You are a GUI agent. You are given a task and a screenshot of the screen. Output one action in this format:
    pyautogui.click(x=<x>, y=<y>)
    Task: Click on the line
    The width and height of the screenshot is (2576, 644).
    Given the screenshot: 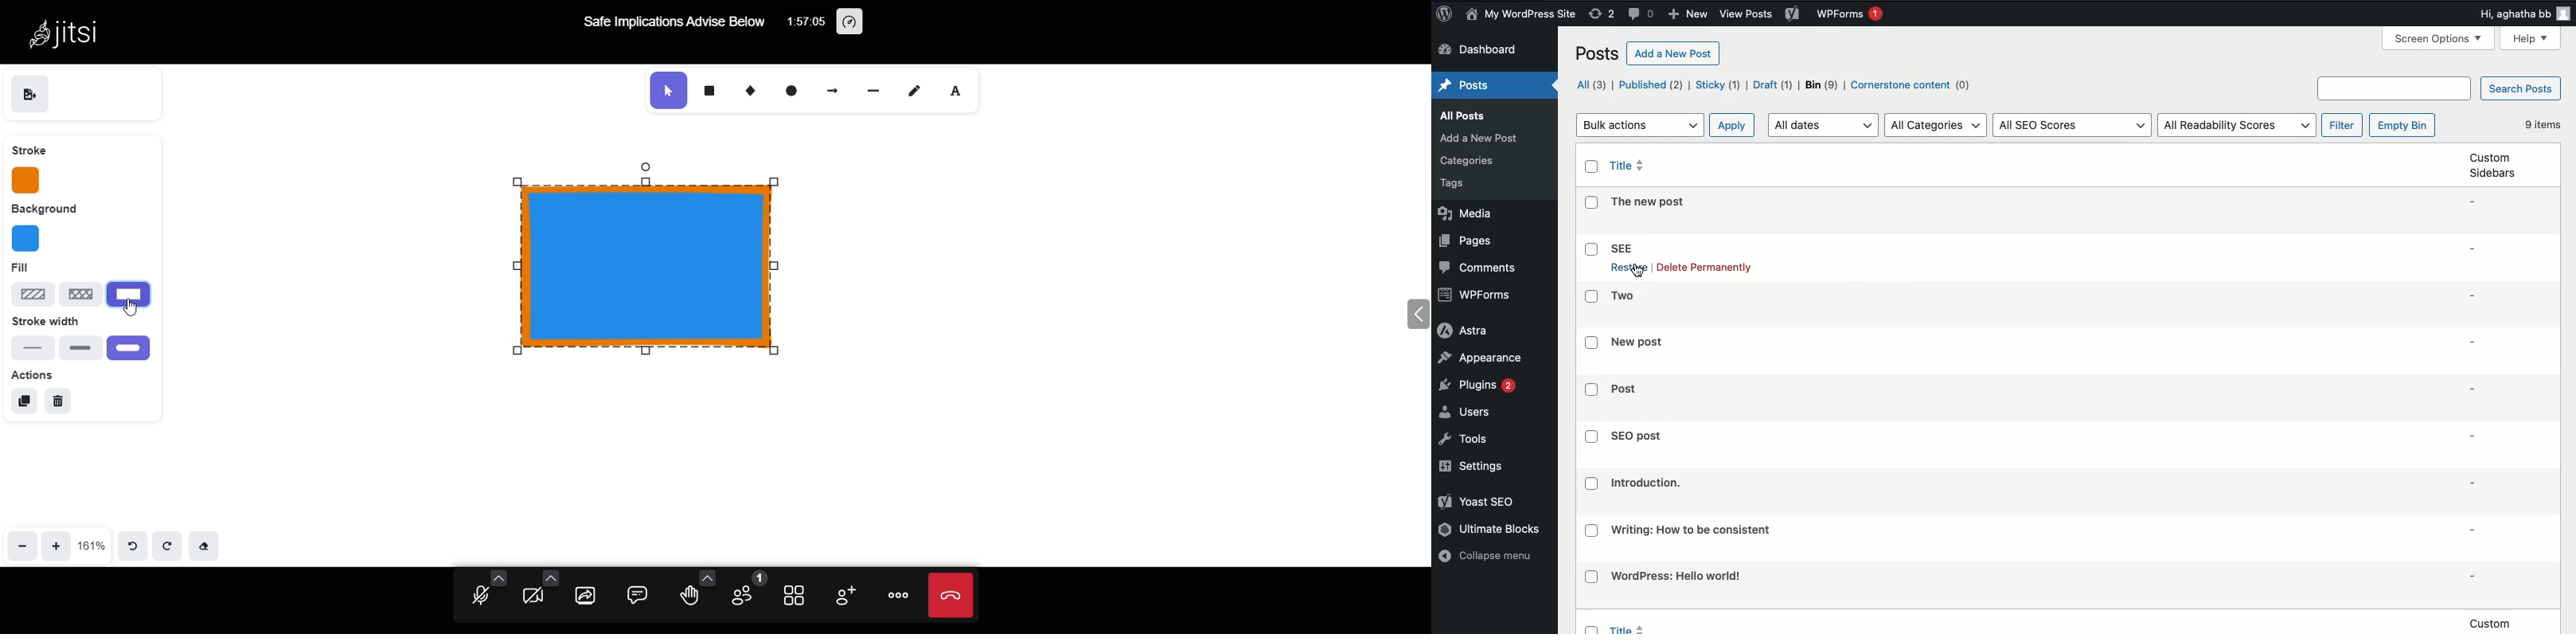 What is the action you would take?
    pyautogui.click(x=872, y=90)
    